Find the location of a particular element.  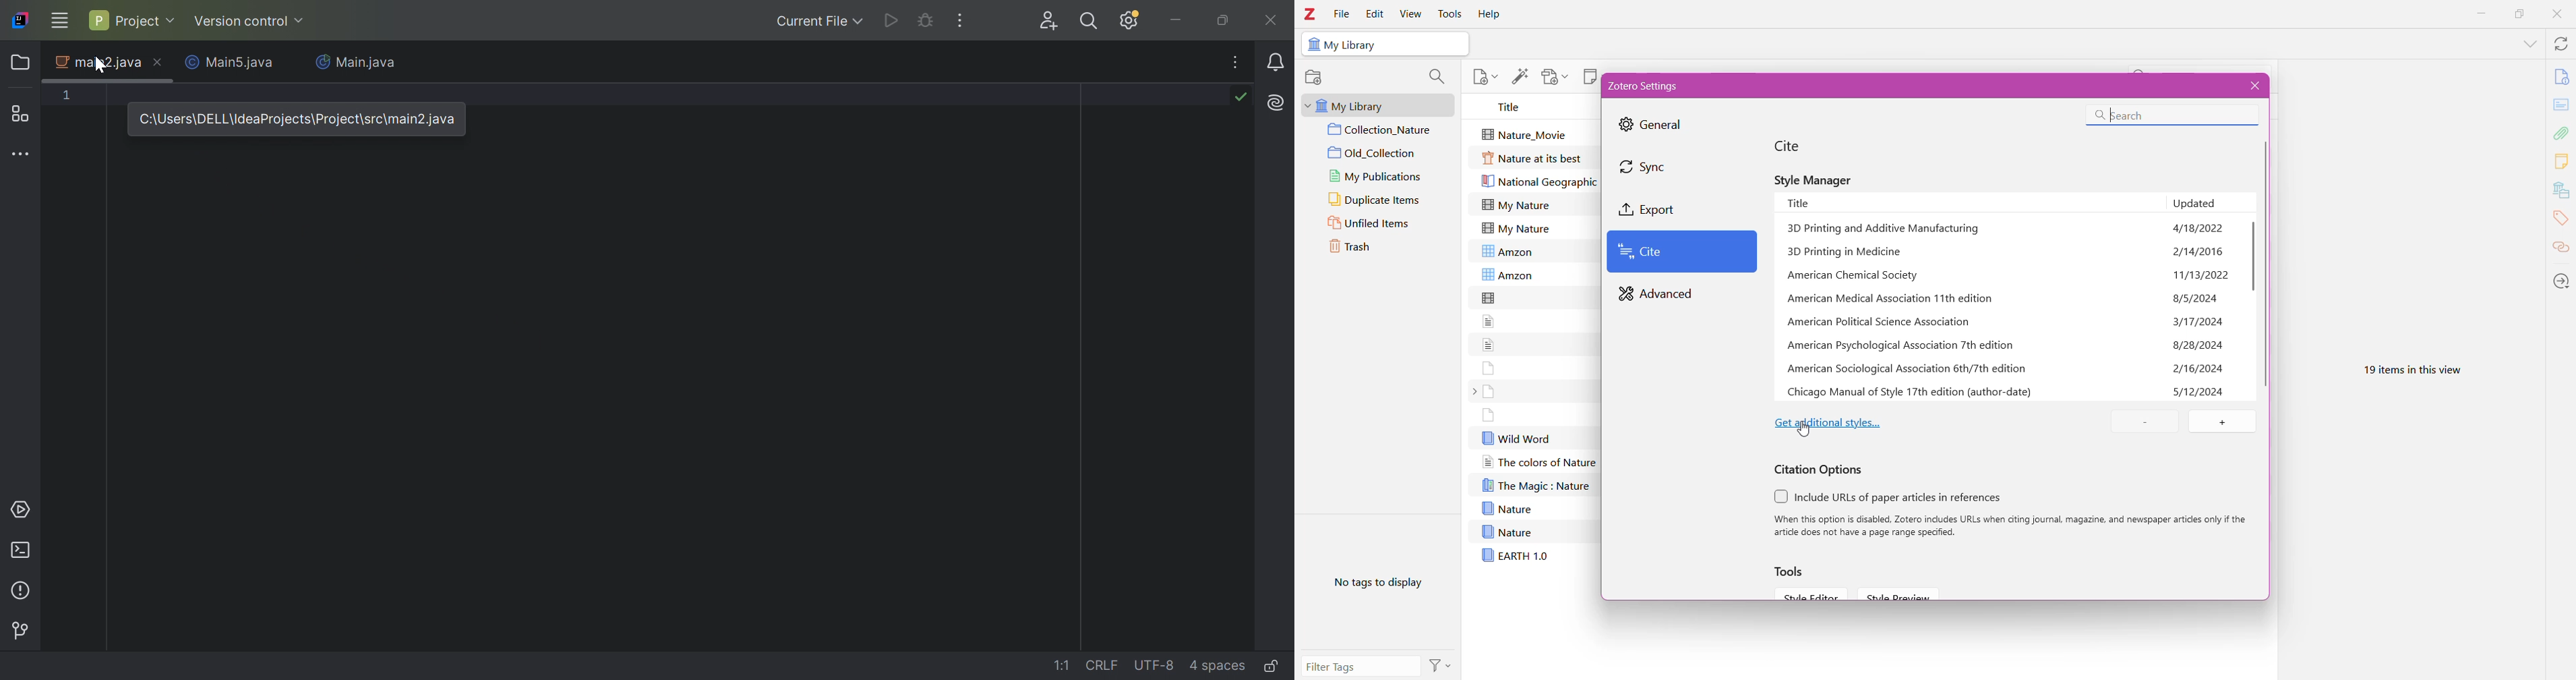

Include URLs of paper articles in references is located at coordinates (1902, 498).